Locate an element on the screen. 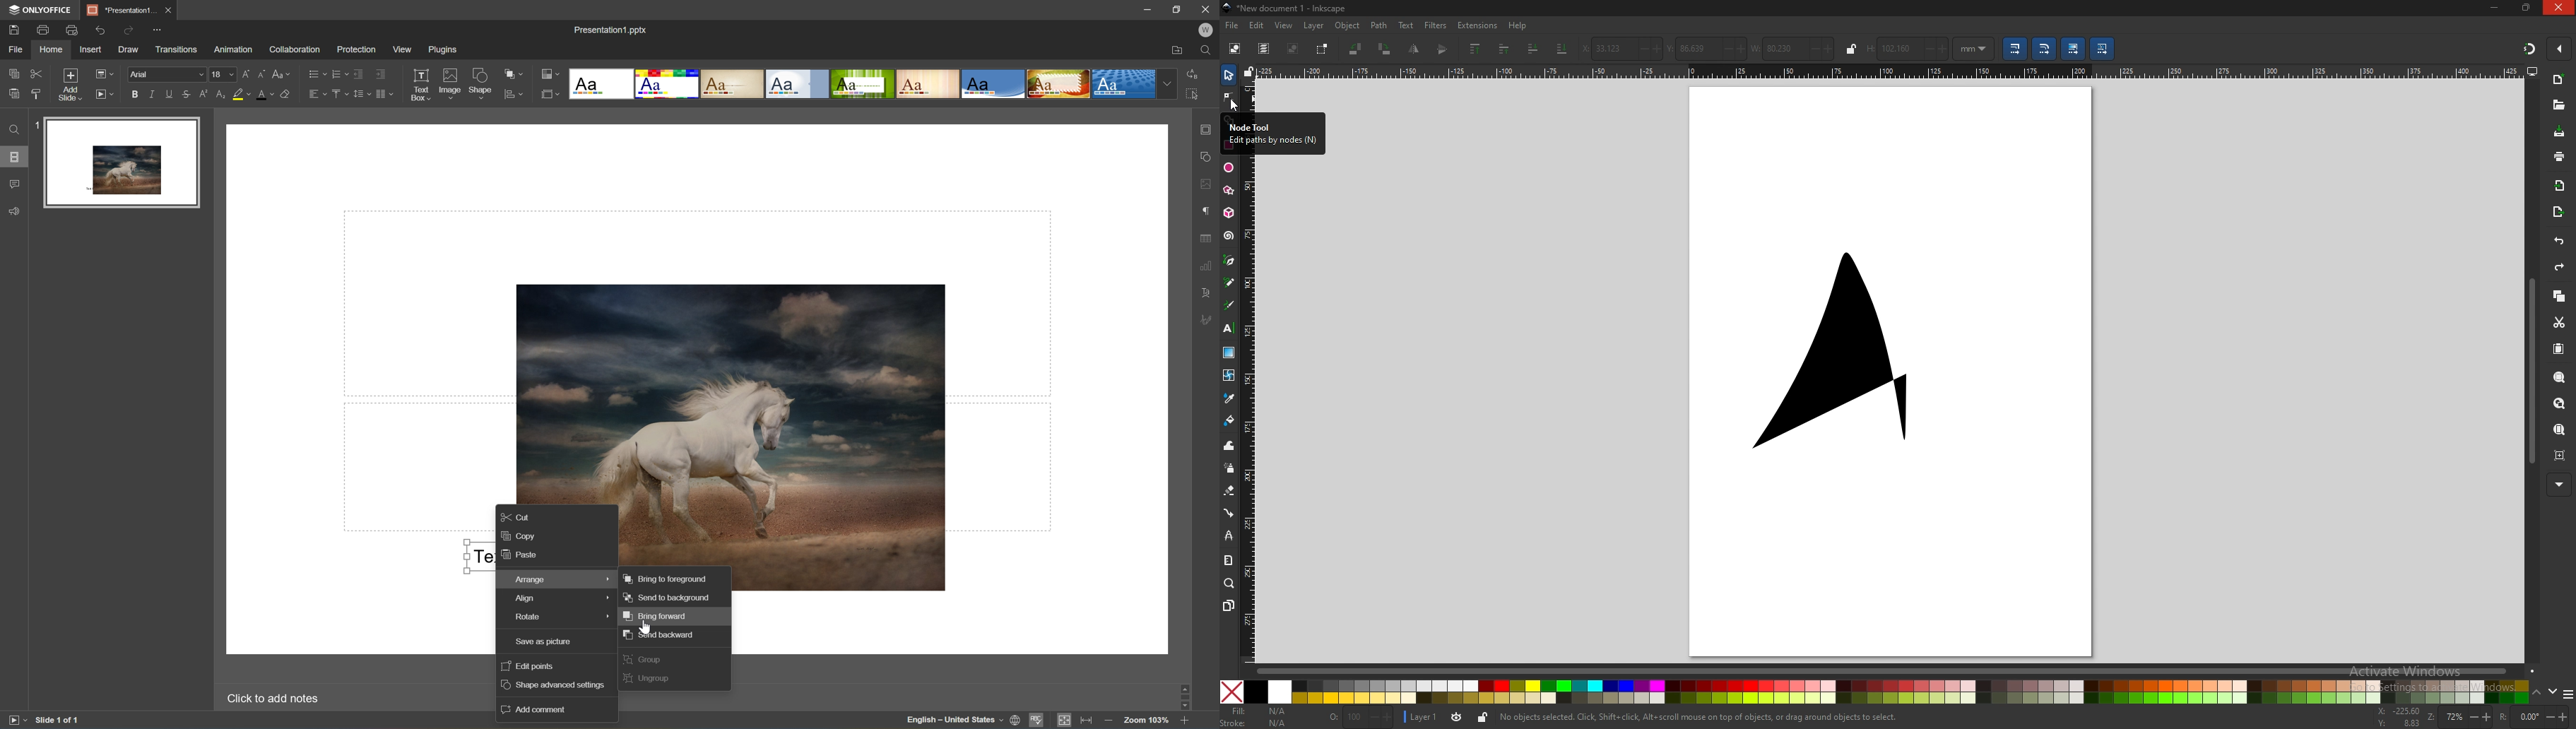 The height and width of the screenshot is (756, 2576). Scroll Down is located at coordinates (1186, 705).